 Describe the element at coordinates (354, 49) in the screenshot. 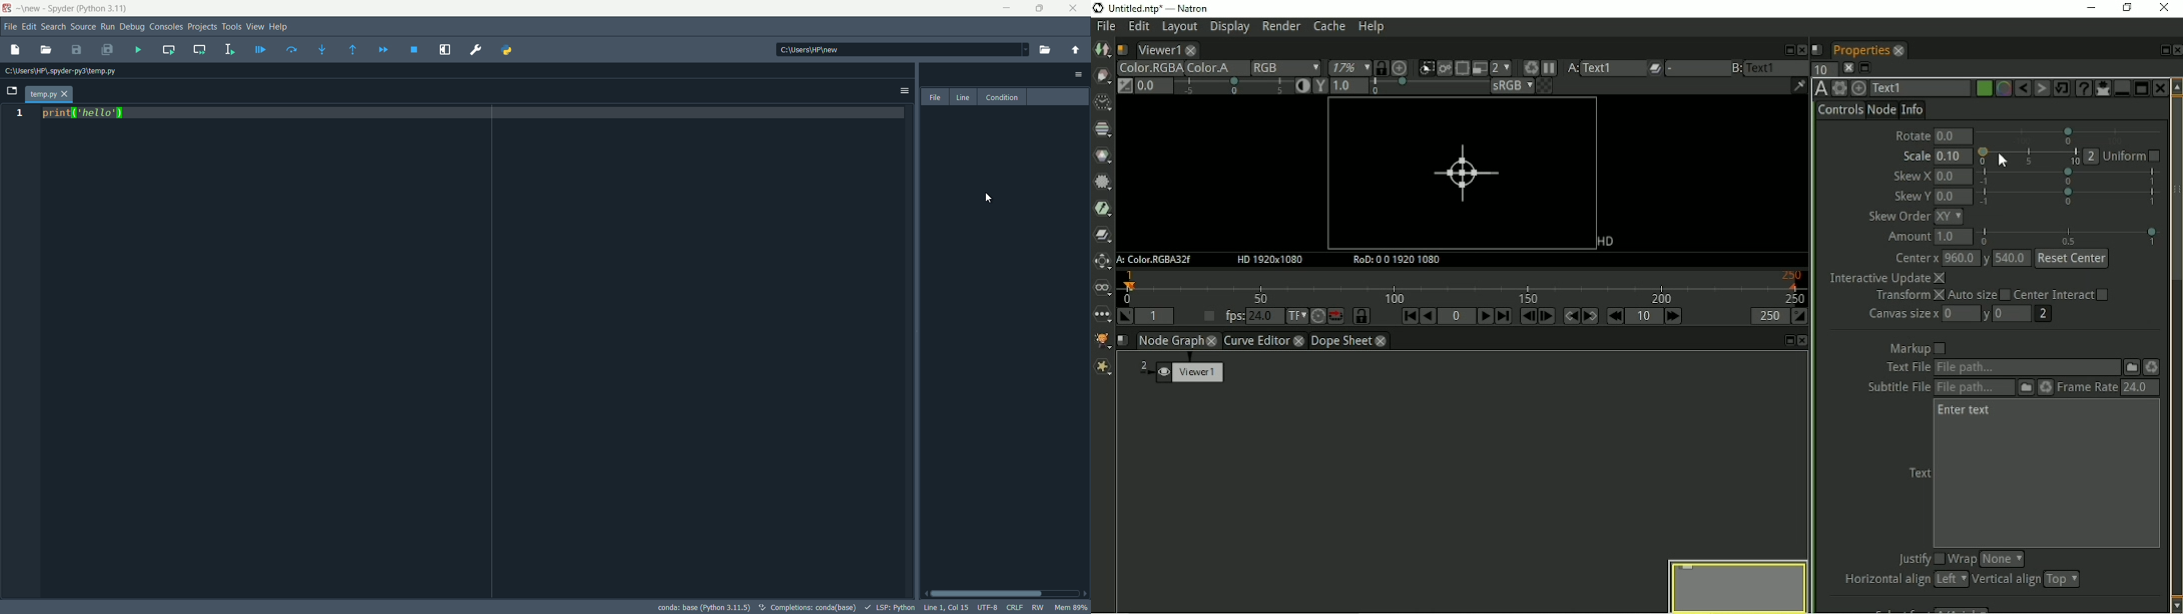

I see `continue execution until next function` at that location.